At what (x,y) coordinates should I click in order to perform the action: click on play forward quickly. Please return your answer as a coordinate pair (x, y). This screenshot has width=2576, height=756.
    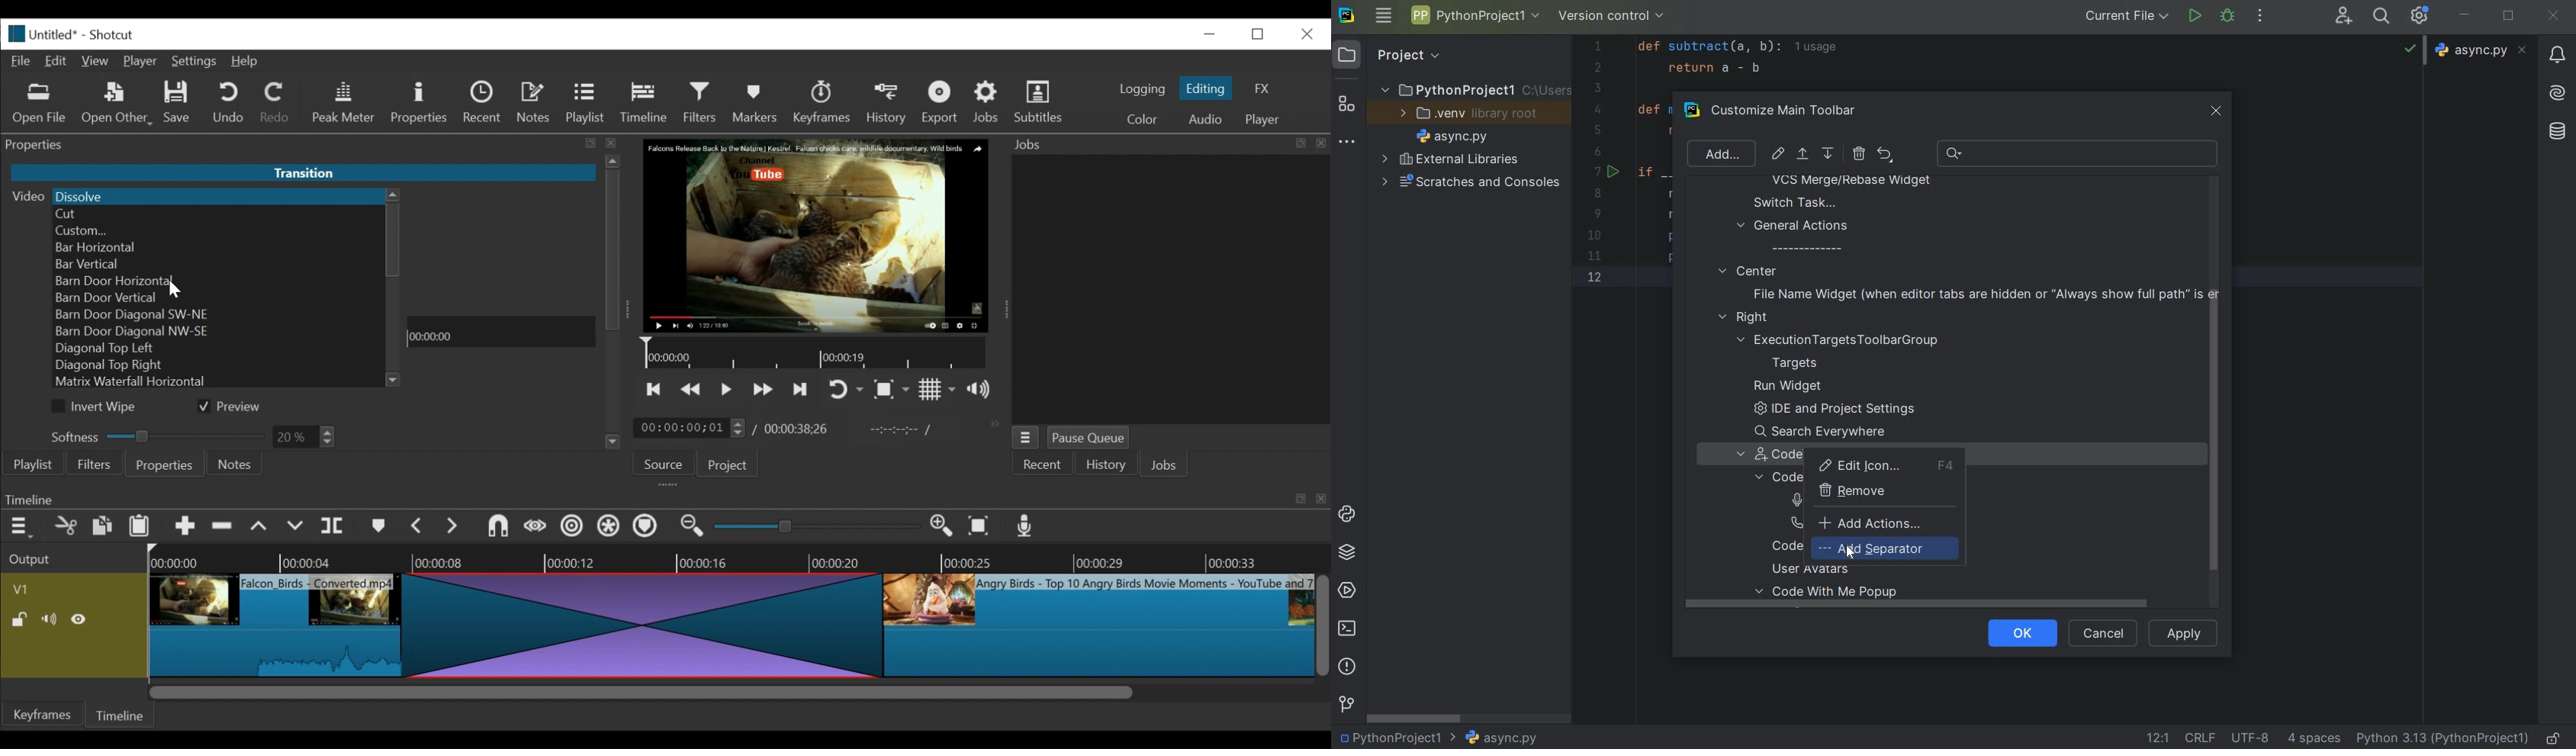
    Looking at the image, I should click on (765, 391).